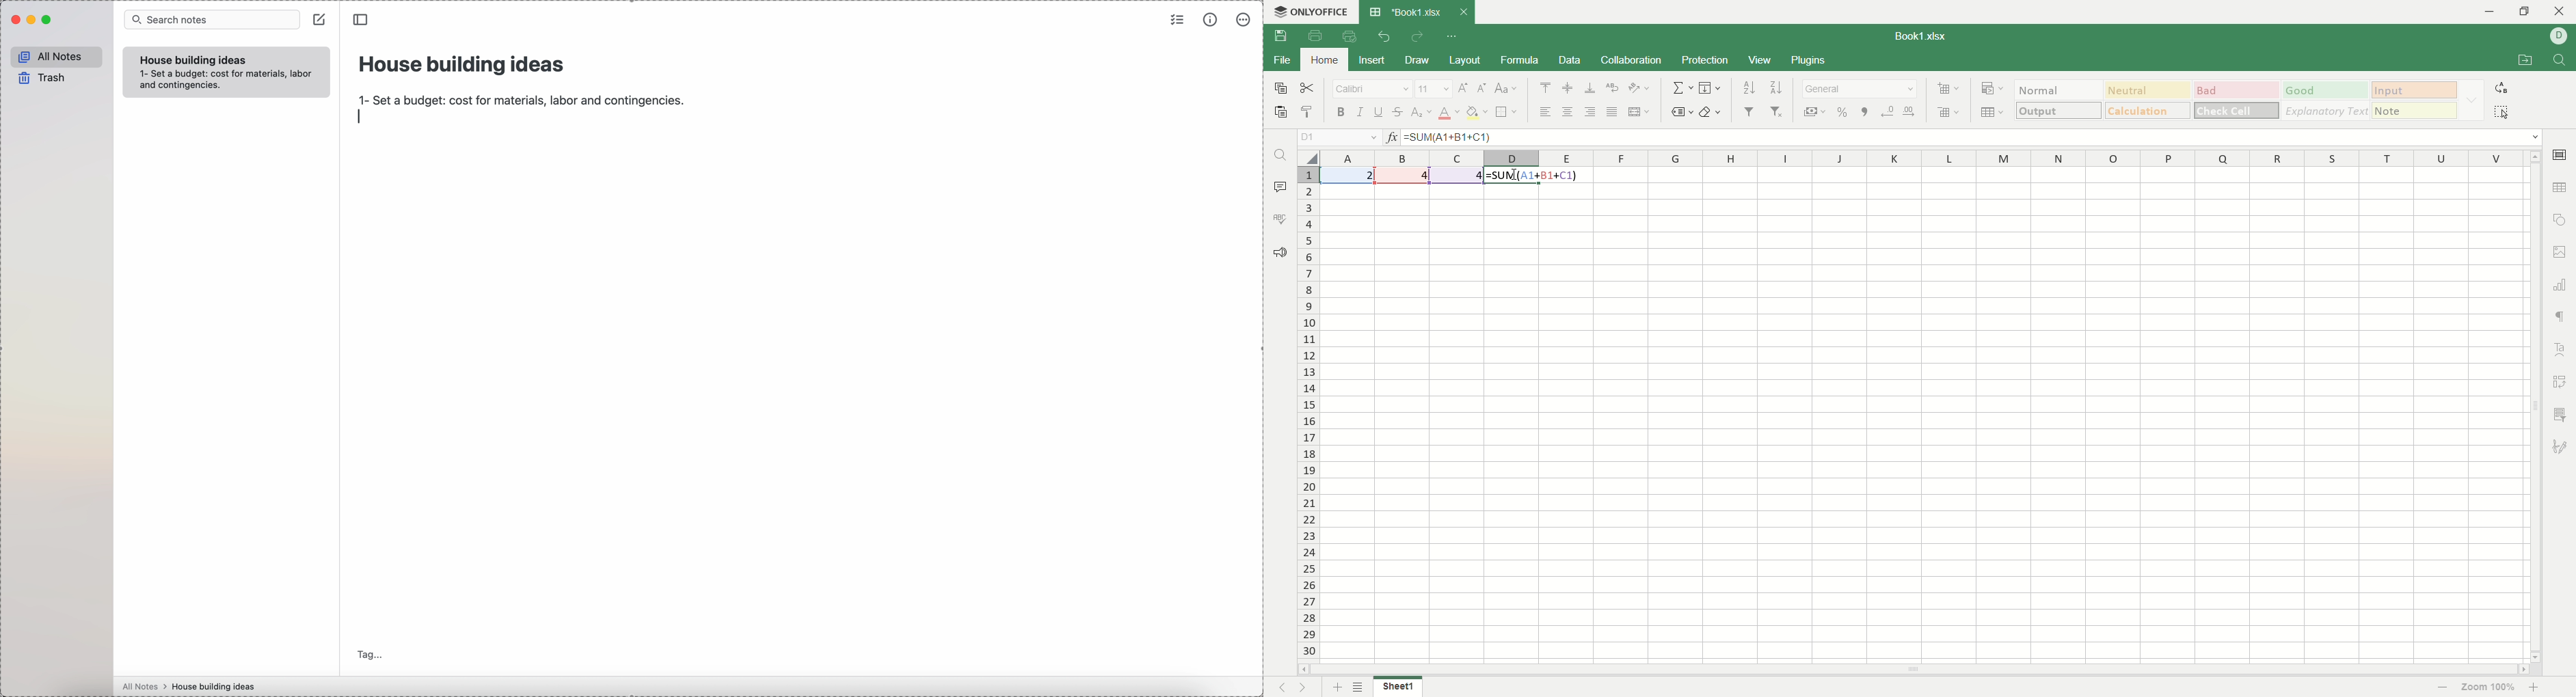 The width and height of the screenshot is (2576, 700). What do you see at coordinates (1633, 59) in the screenshot?
I see `collaboration` at bounding box center [1633, 59].